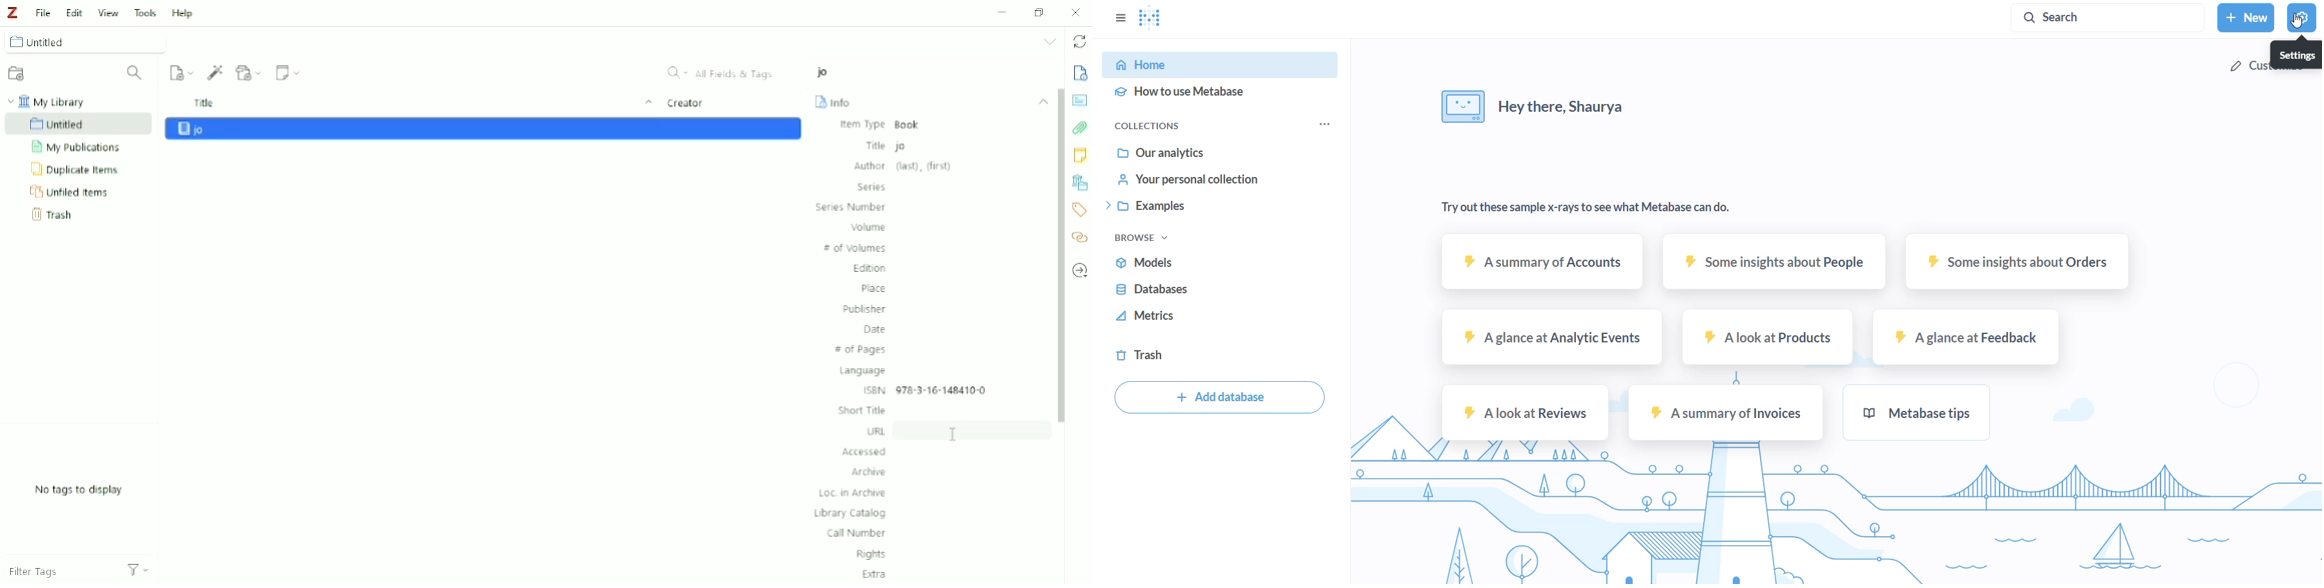 This screenshot has height=588, width=2324. Describe the element at coordinates (12, 12) in the screenshot. I see `Logo` at that location.